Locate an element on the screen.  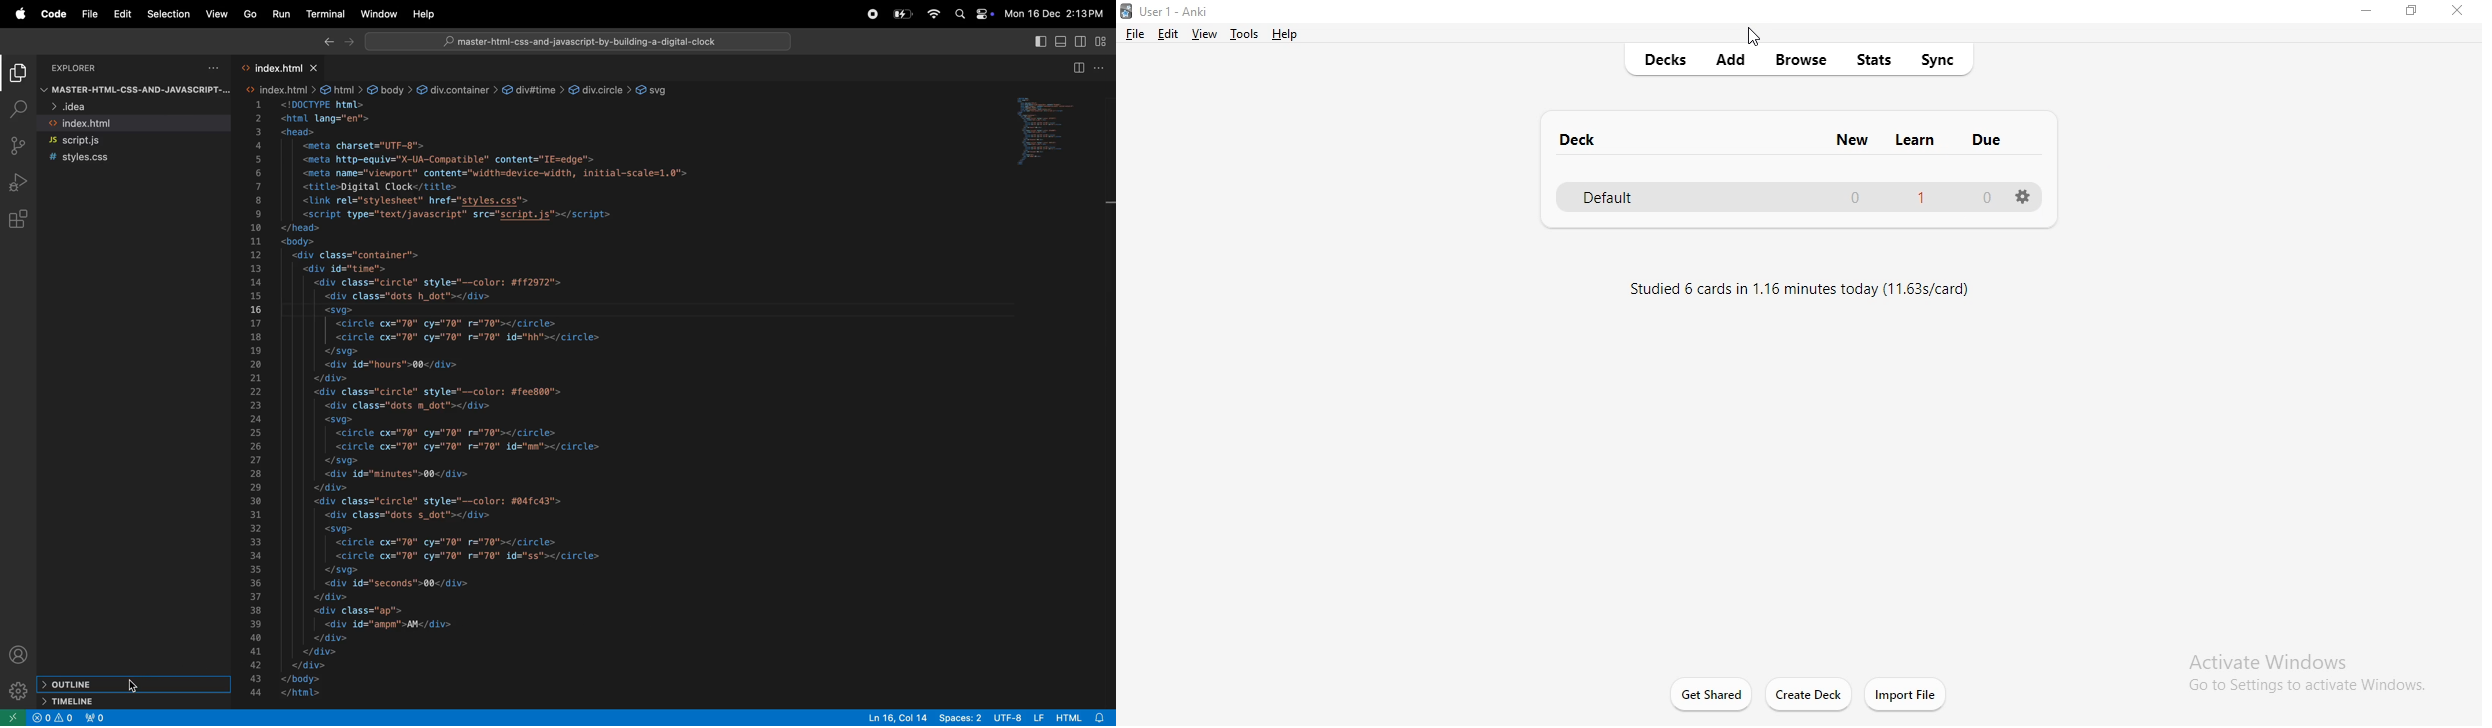
window is located at coordinates (378, 14).